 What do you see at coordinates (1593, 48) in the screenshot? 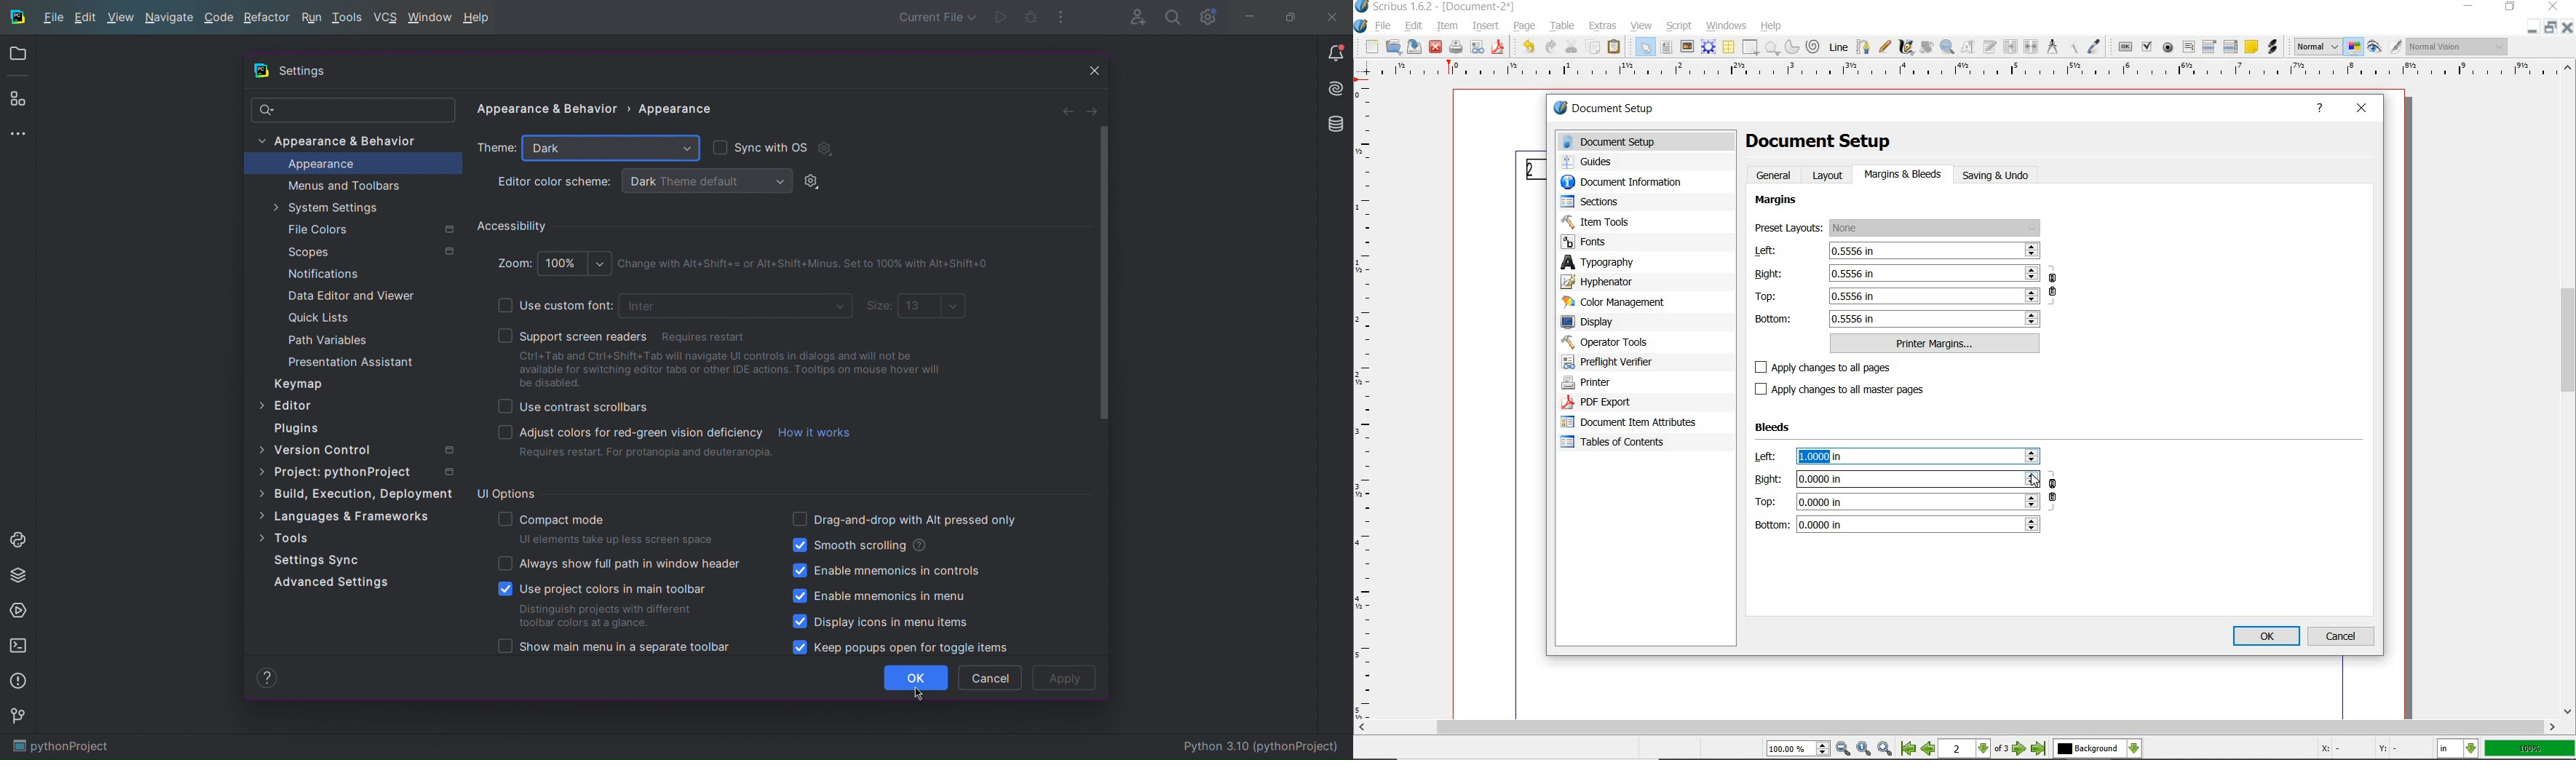
I see `copy` at bounding box center [1593, 48].